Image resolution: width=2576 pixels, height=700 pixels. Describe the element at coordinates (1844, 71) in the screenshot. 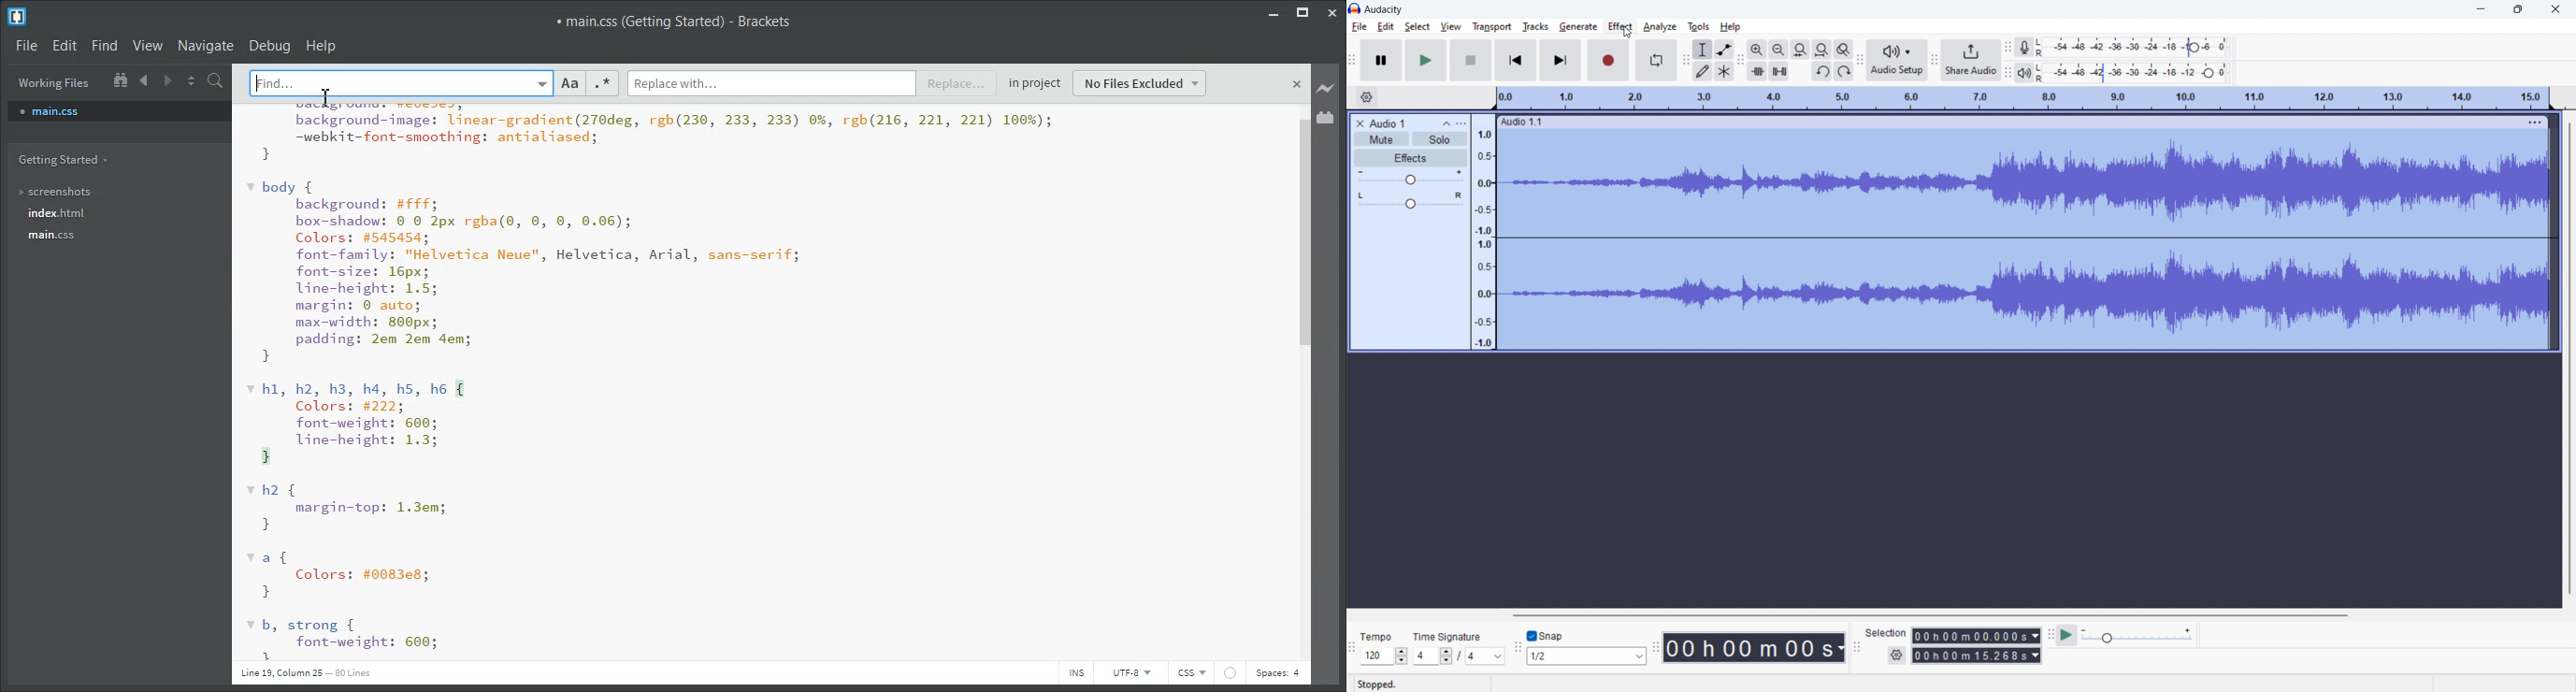

I see `redo` at that location.